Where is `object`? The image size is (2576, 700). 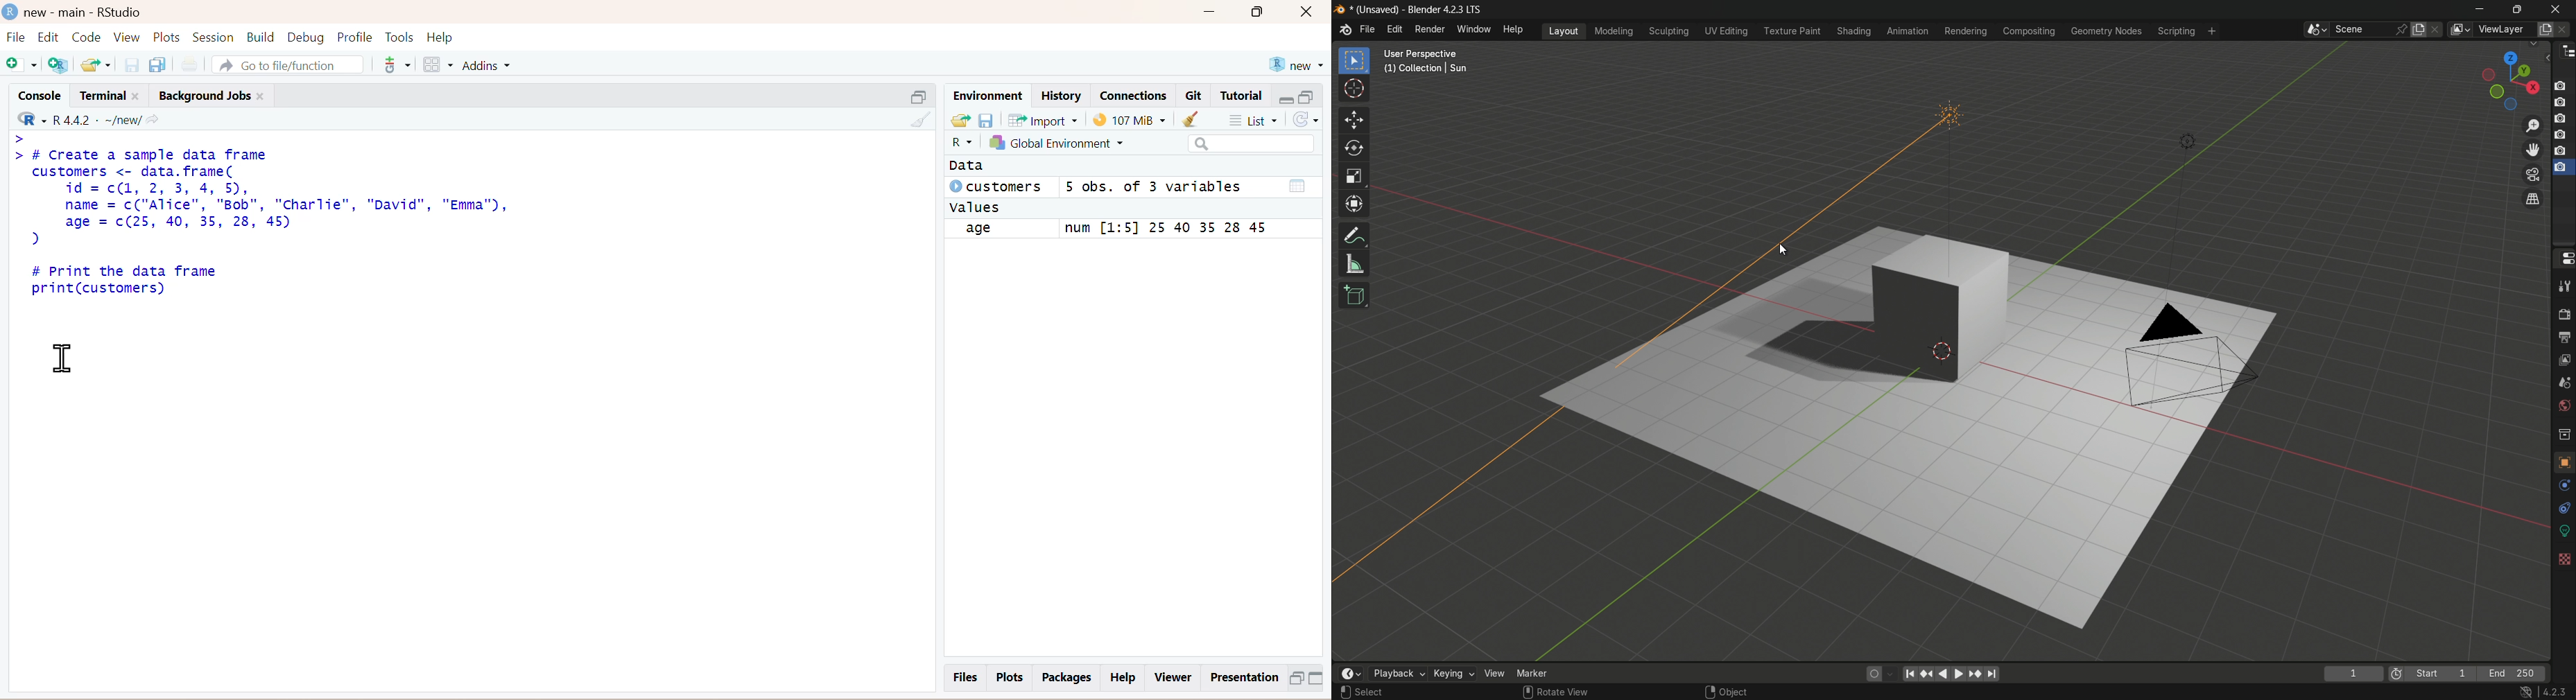
object is located at coordinates (2565, 459).